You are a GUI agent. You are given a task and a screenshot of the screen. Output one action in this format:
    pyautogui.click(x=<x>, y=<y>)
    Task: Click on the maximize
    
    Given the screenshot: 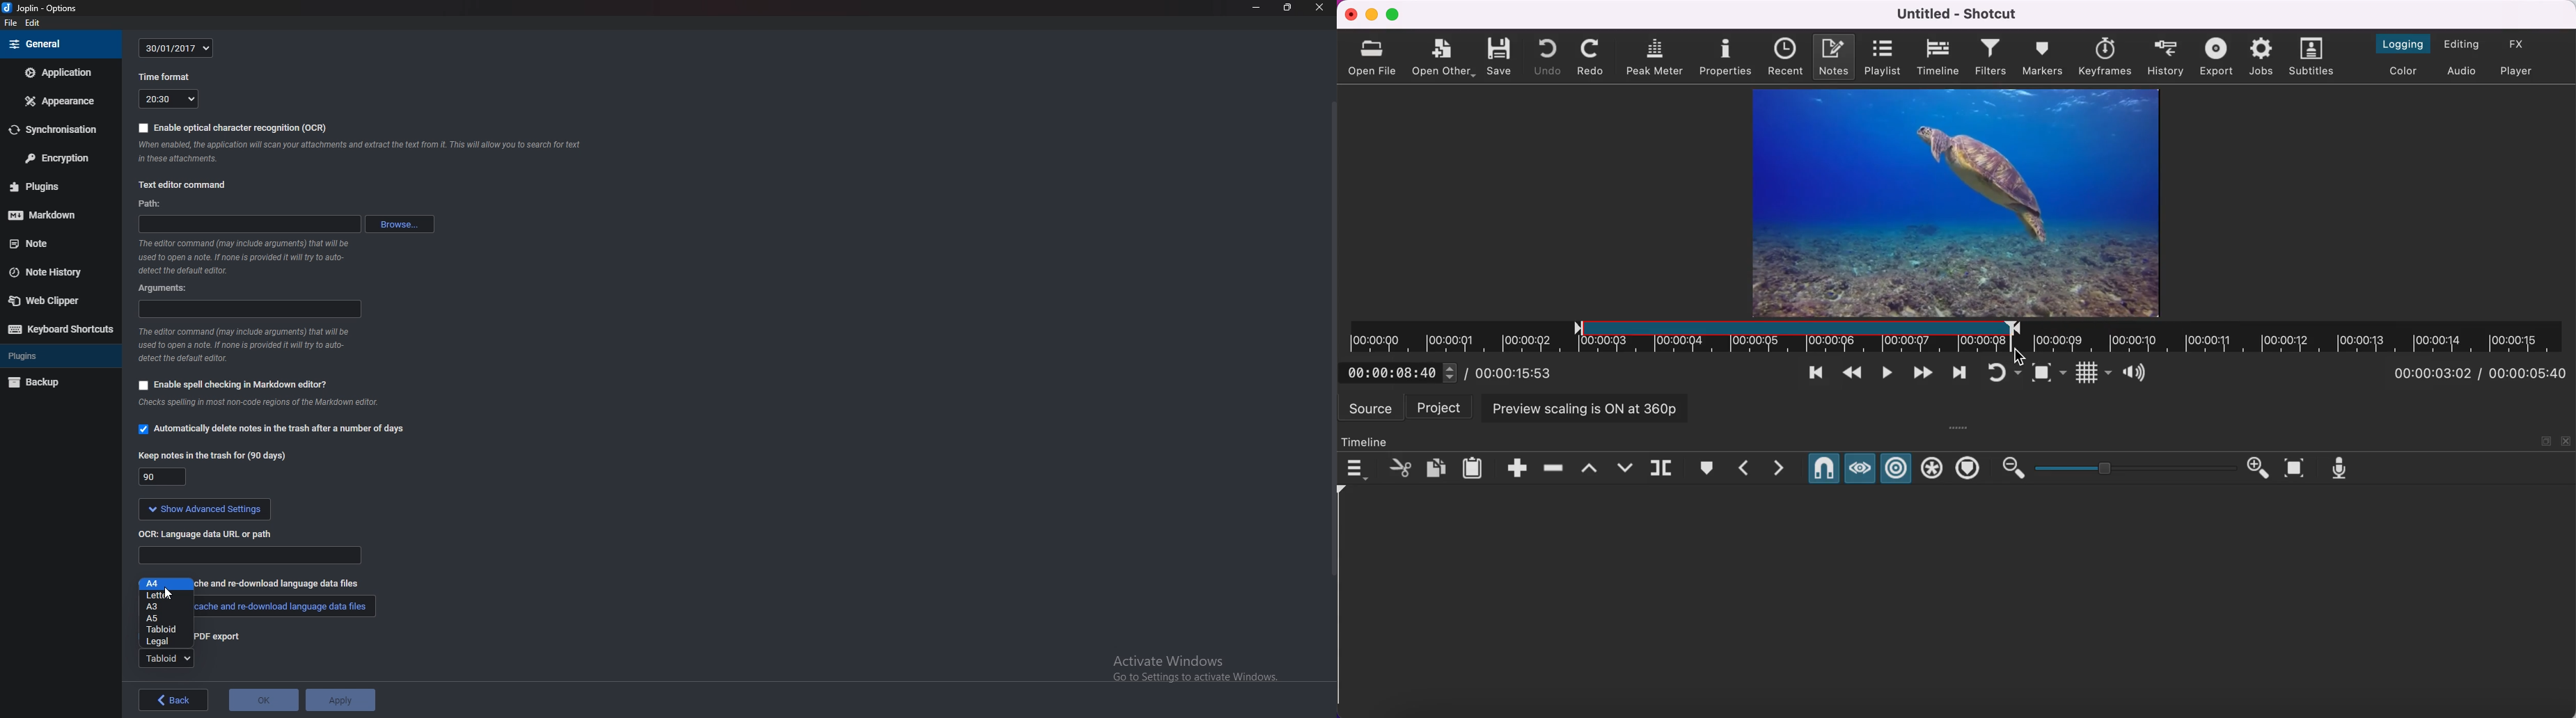 What is the action you would take?
    pyautogui.click(x=1396, y=15)
    